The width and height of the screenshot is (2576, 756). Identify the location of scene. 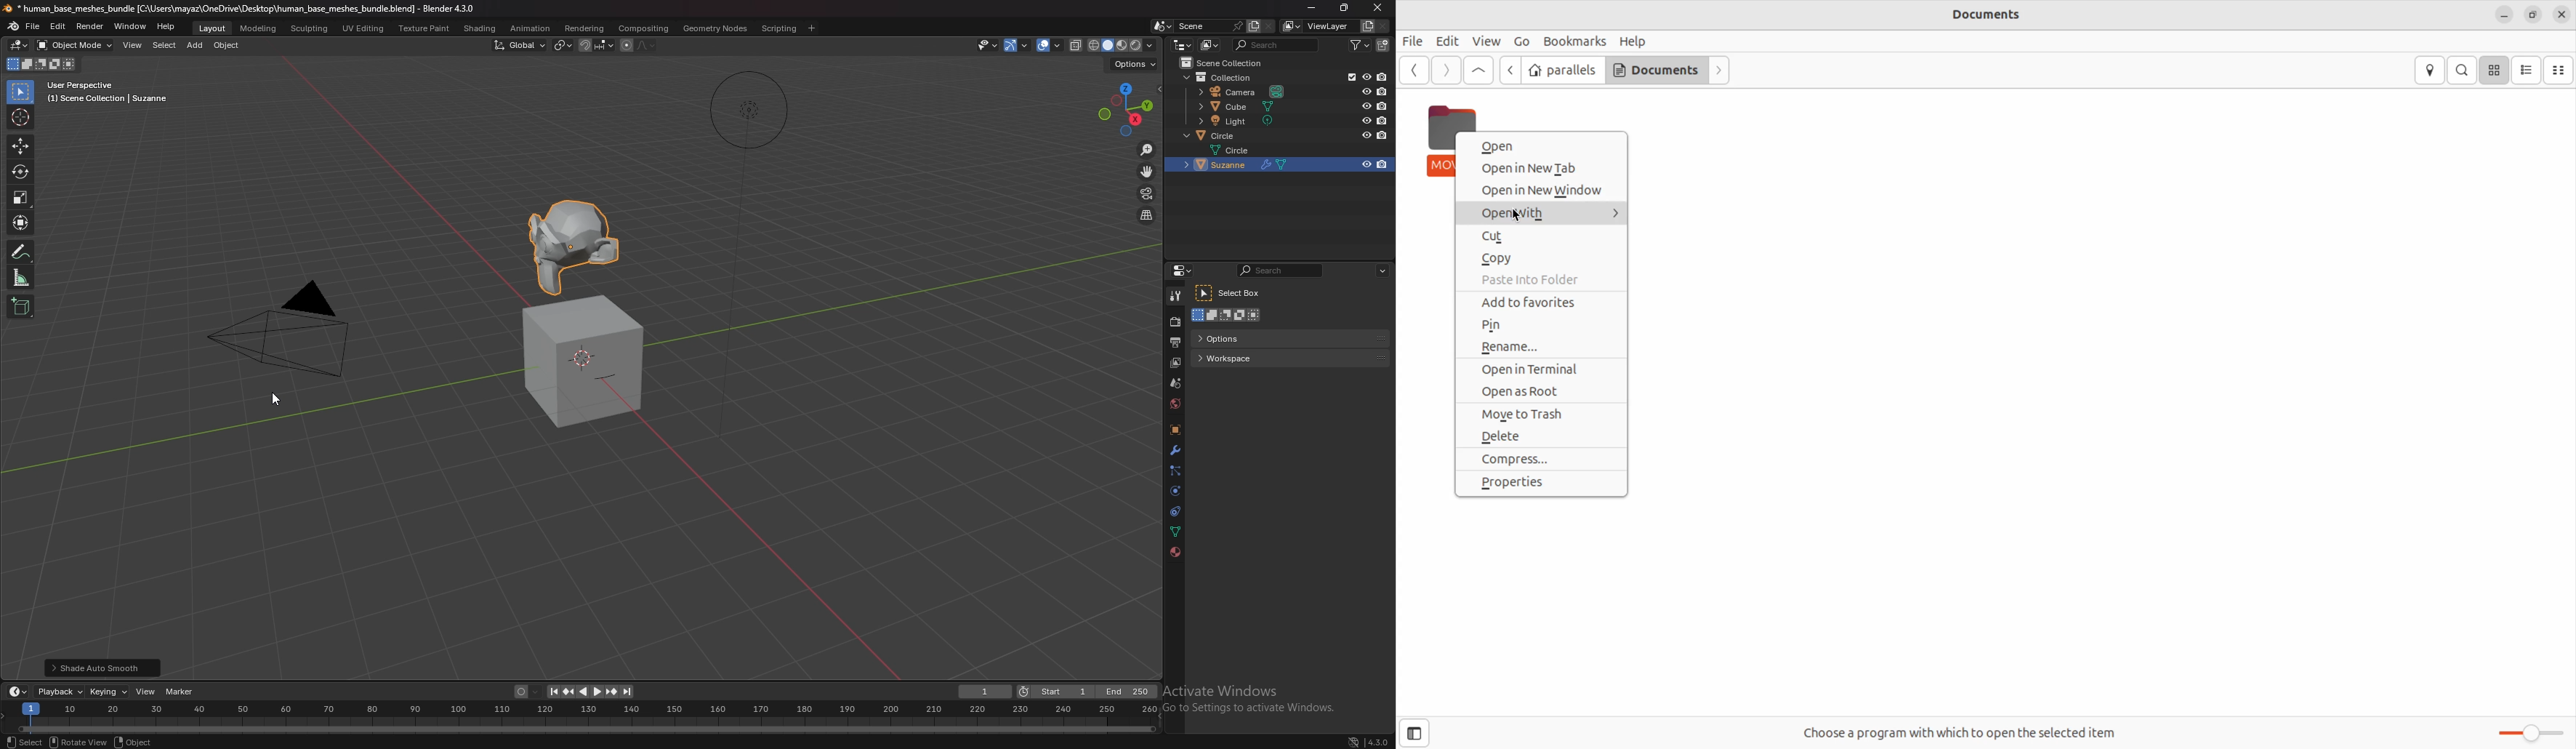
(1175, 383).